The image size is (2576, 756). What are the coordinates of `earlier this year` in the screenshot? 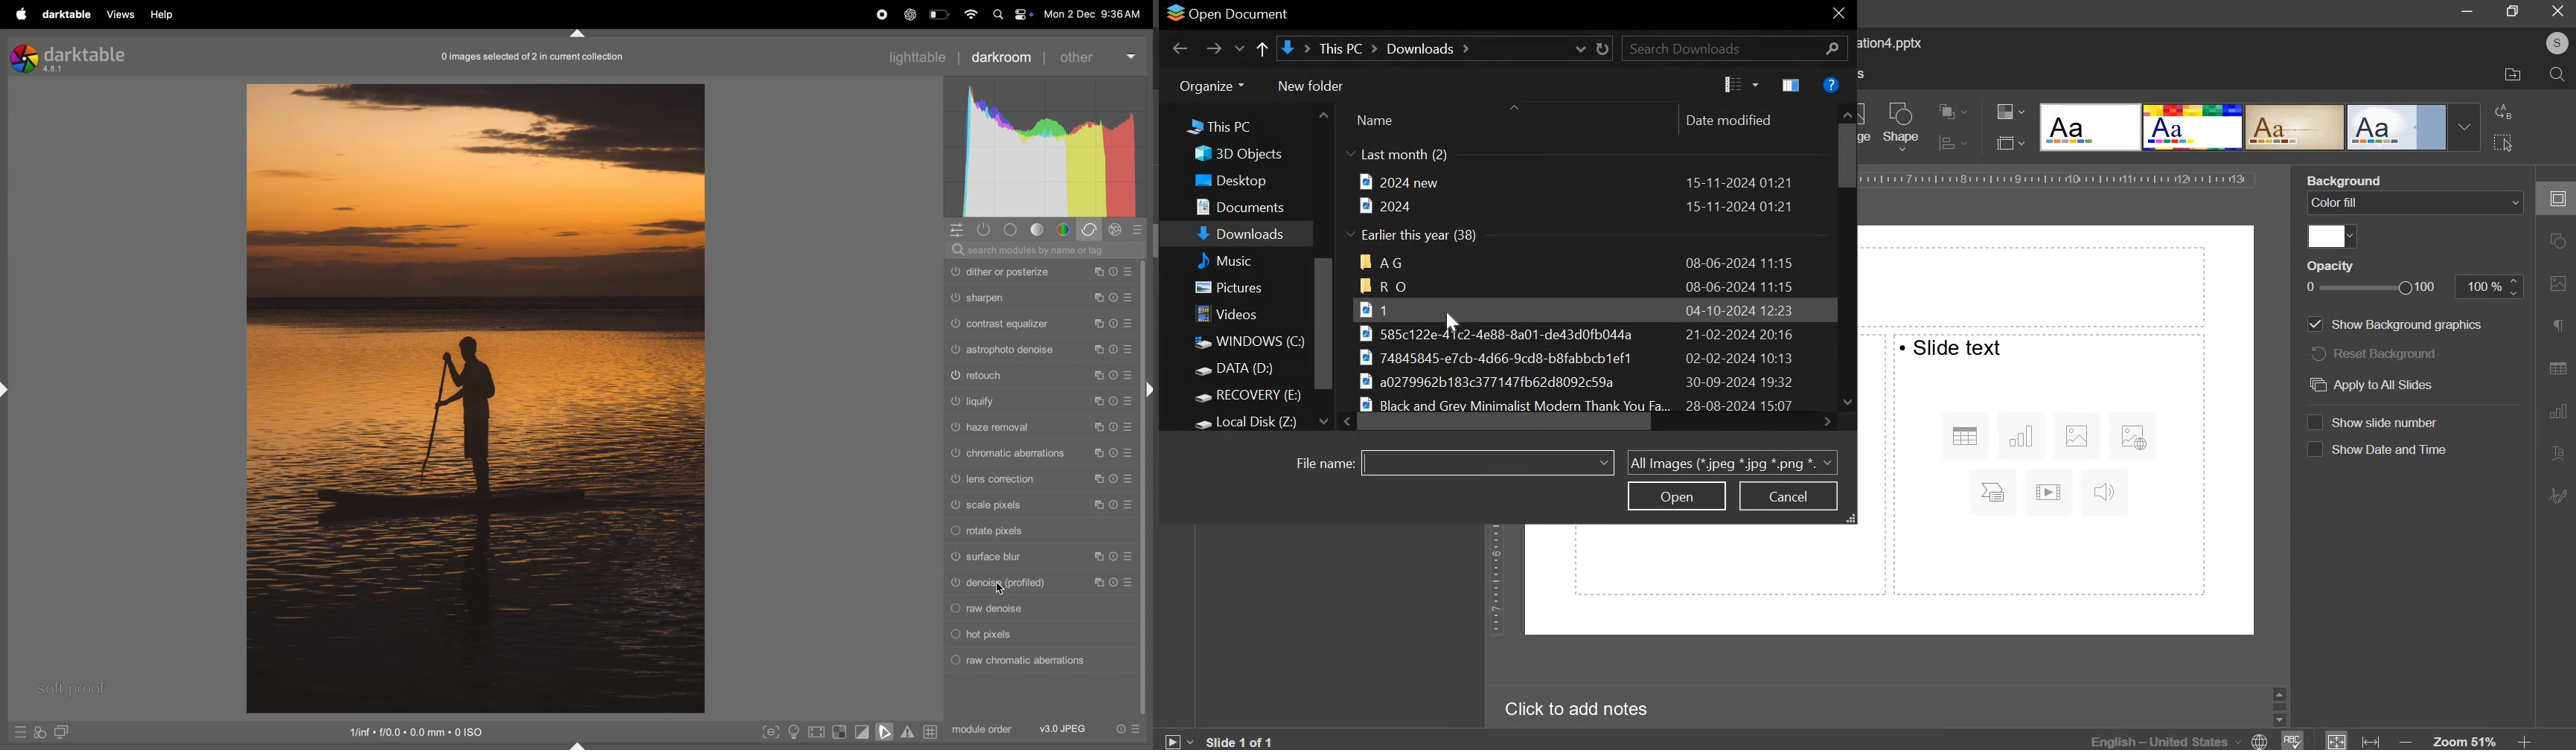 It's located at (1415, 236).